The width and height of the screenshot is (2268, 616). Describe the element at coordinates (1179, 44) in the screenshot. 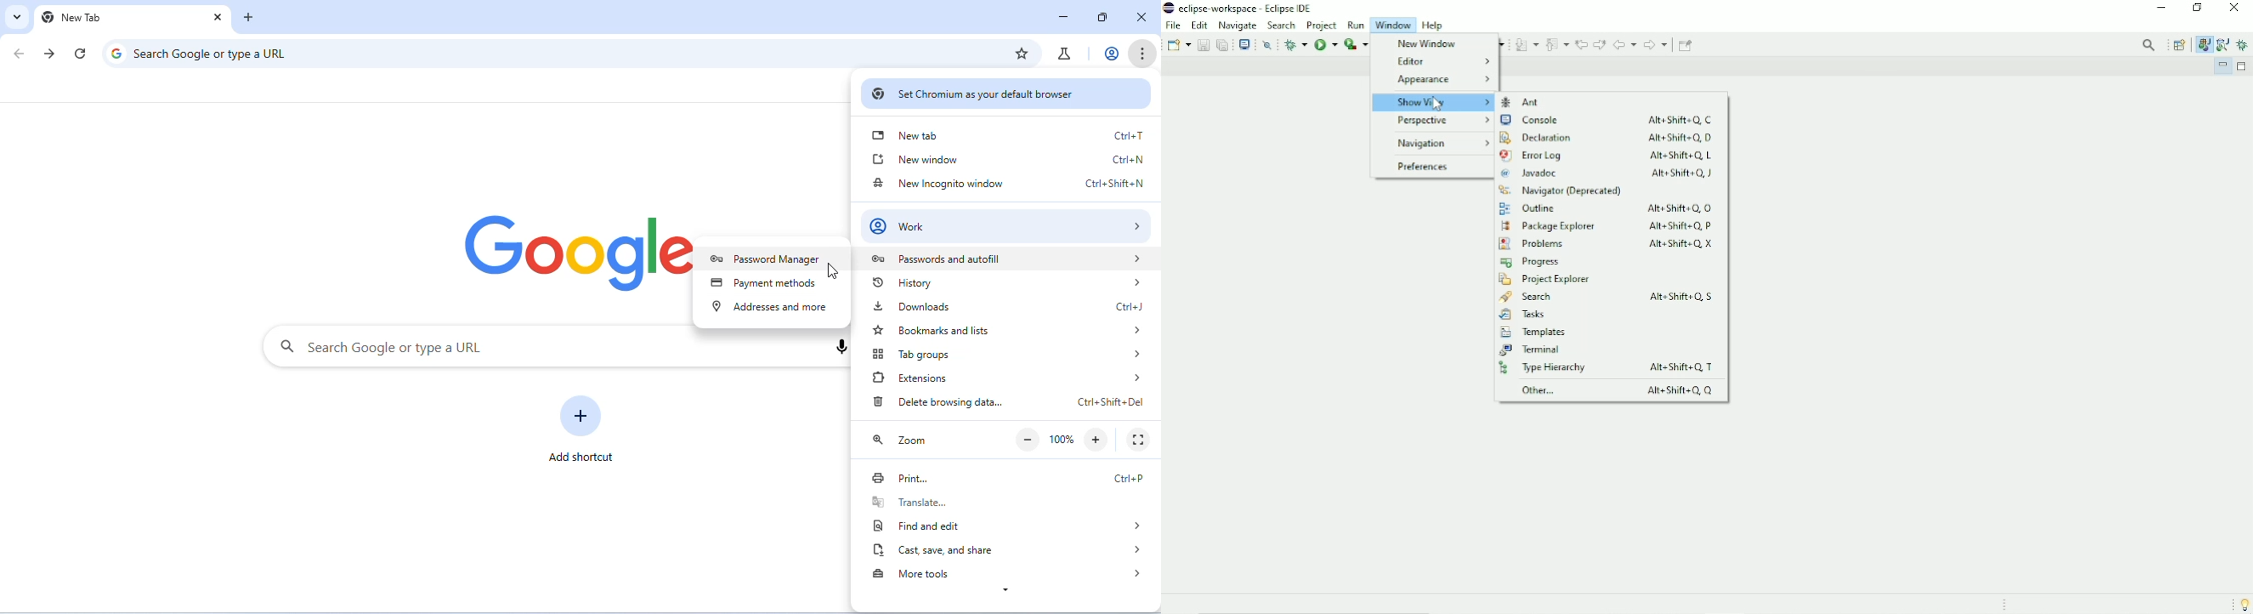

I see `New` at that location.